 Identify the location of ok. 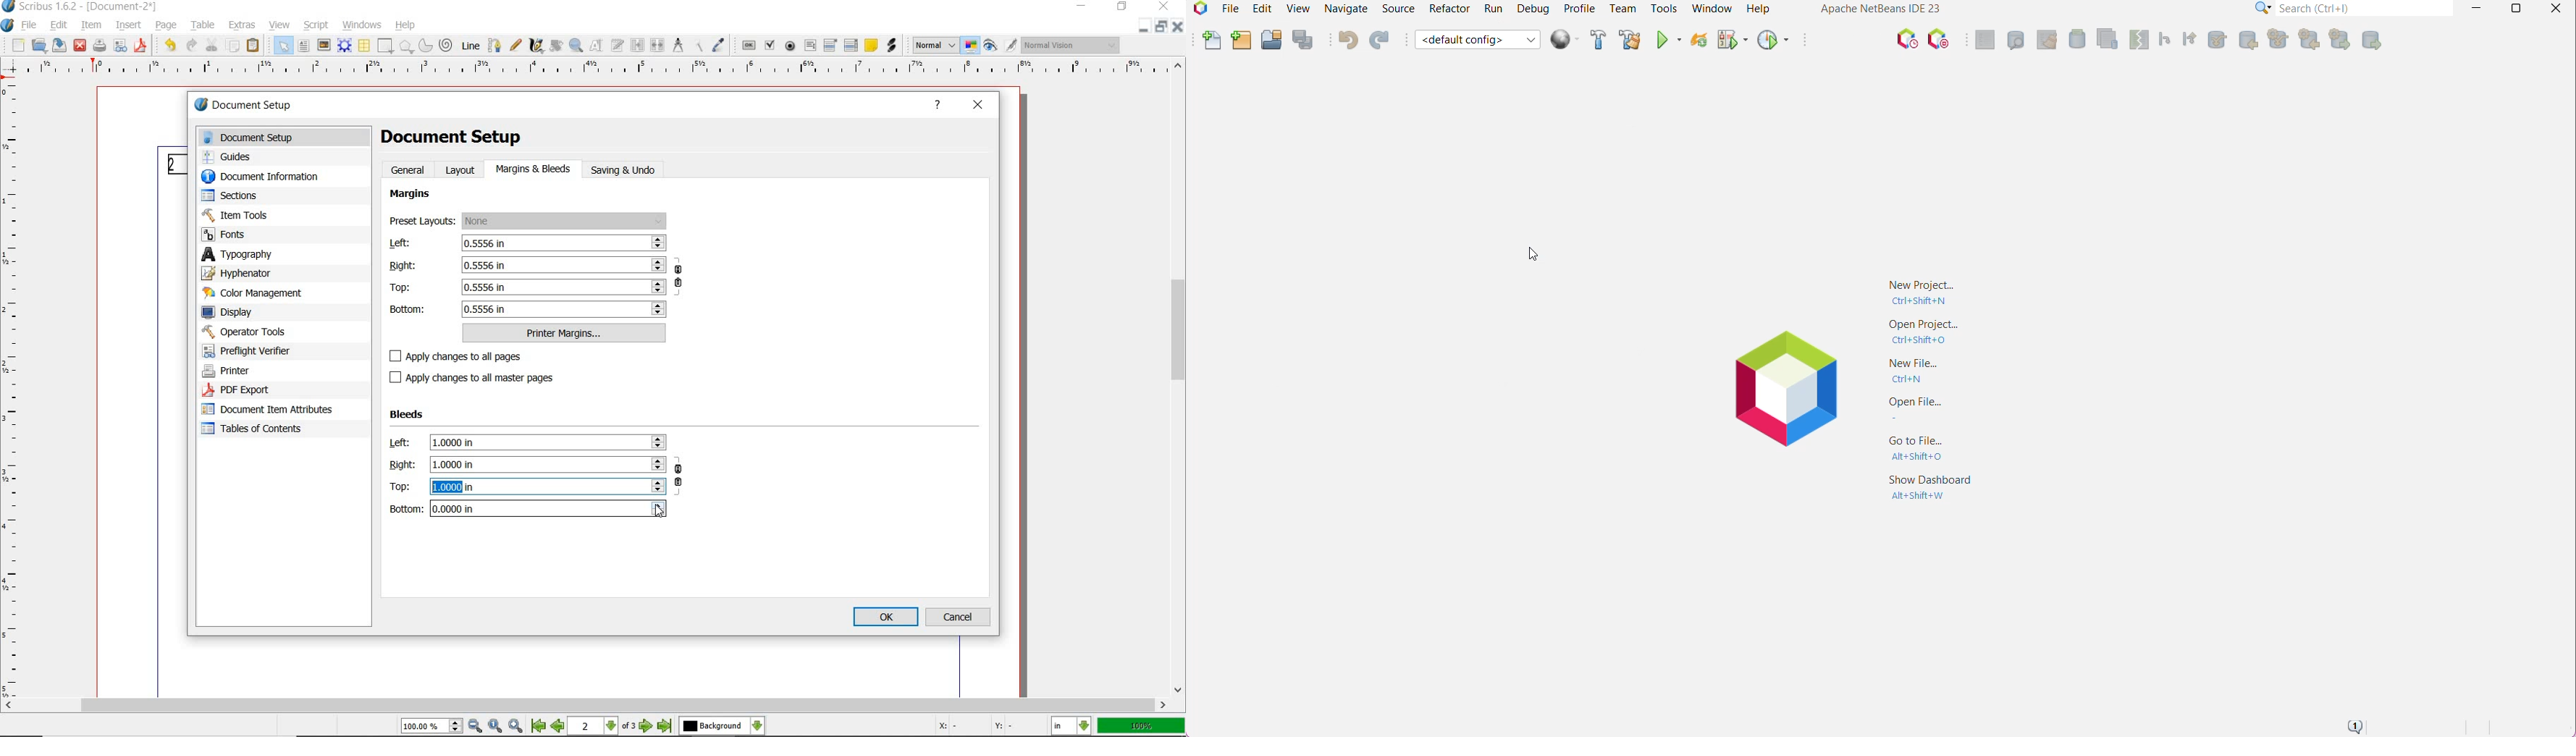
(885, 616).